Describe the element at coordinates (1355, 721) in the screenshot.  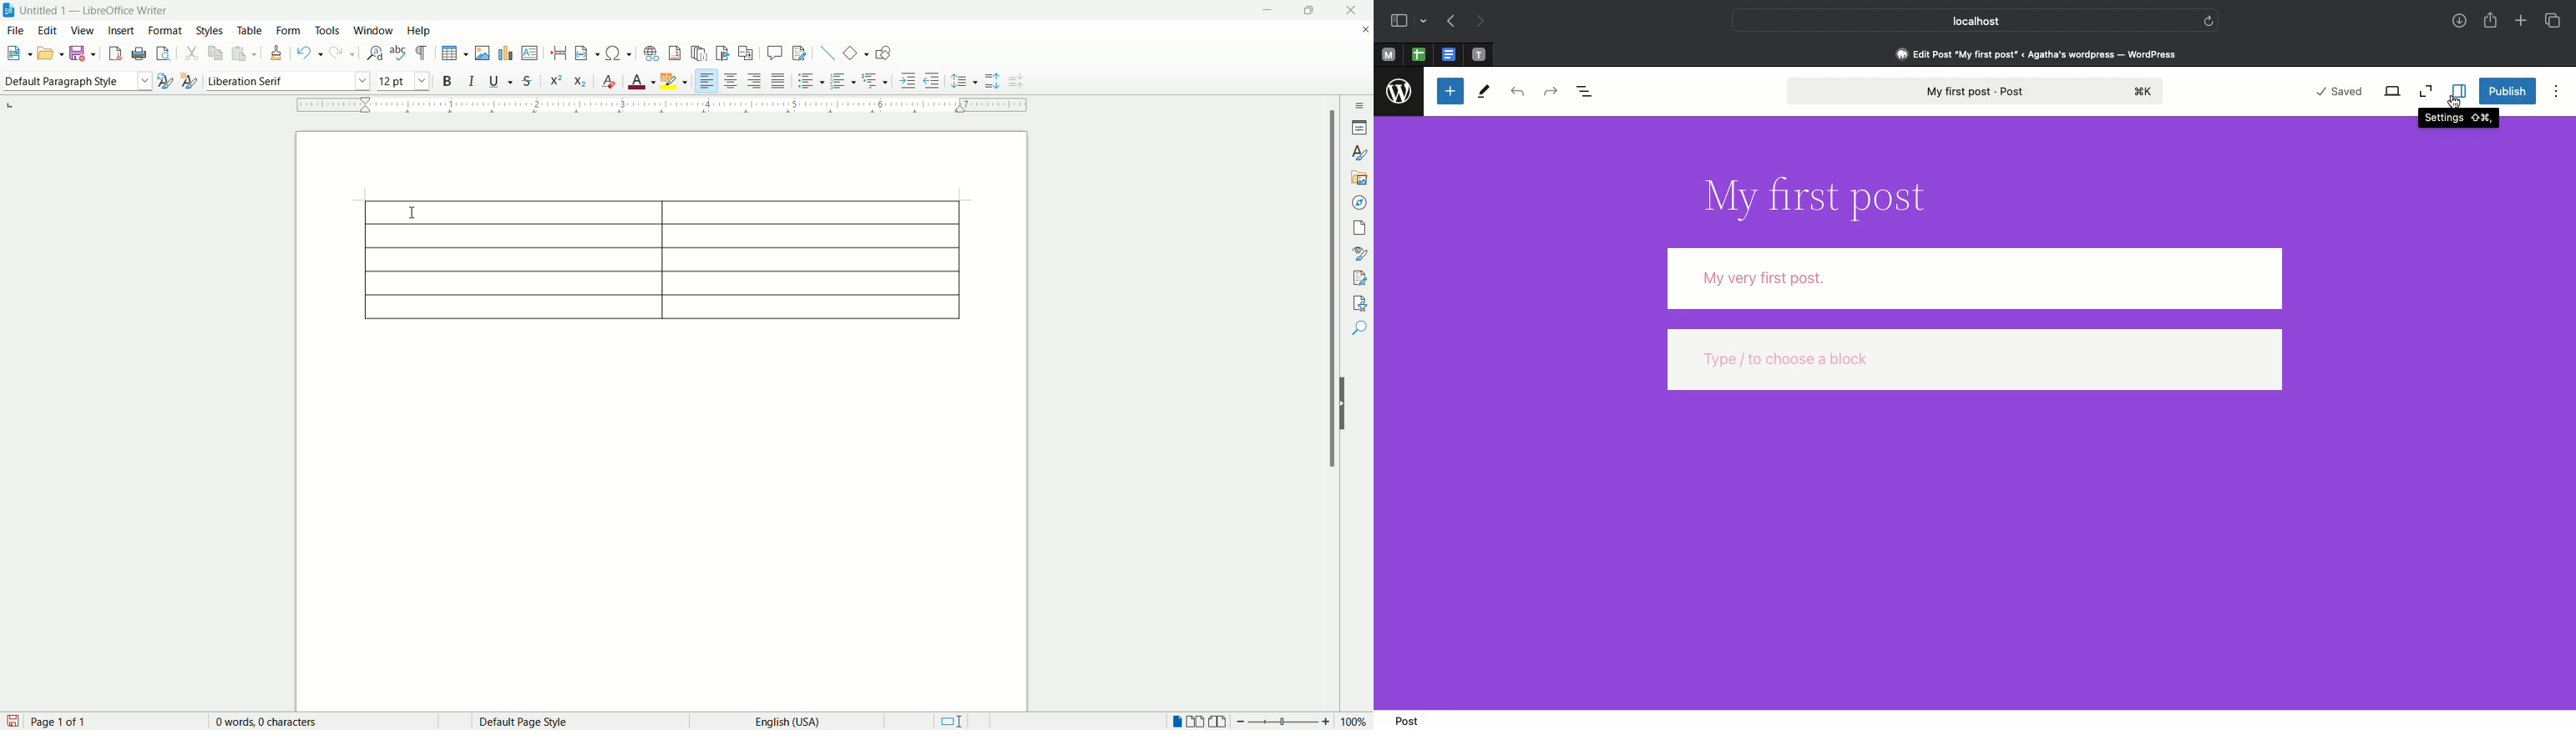
I see `zoom percent` at that location.